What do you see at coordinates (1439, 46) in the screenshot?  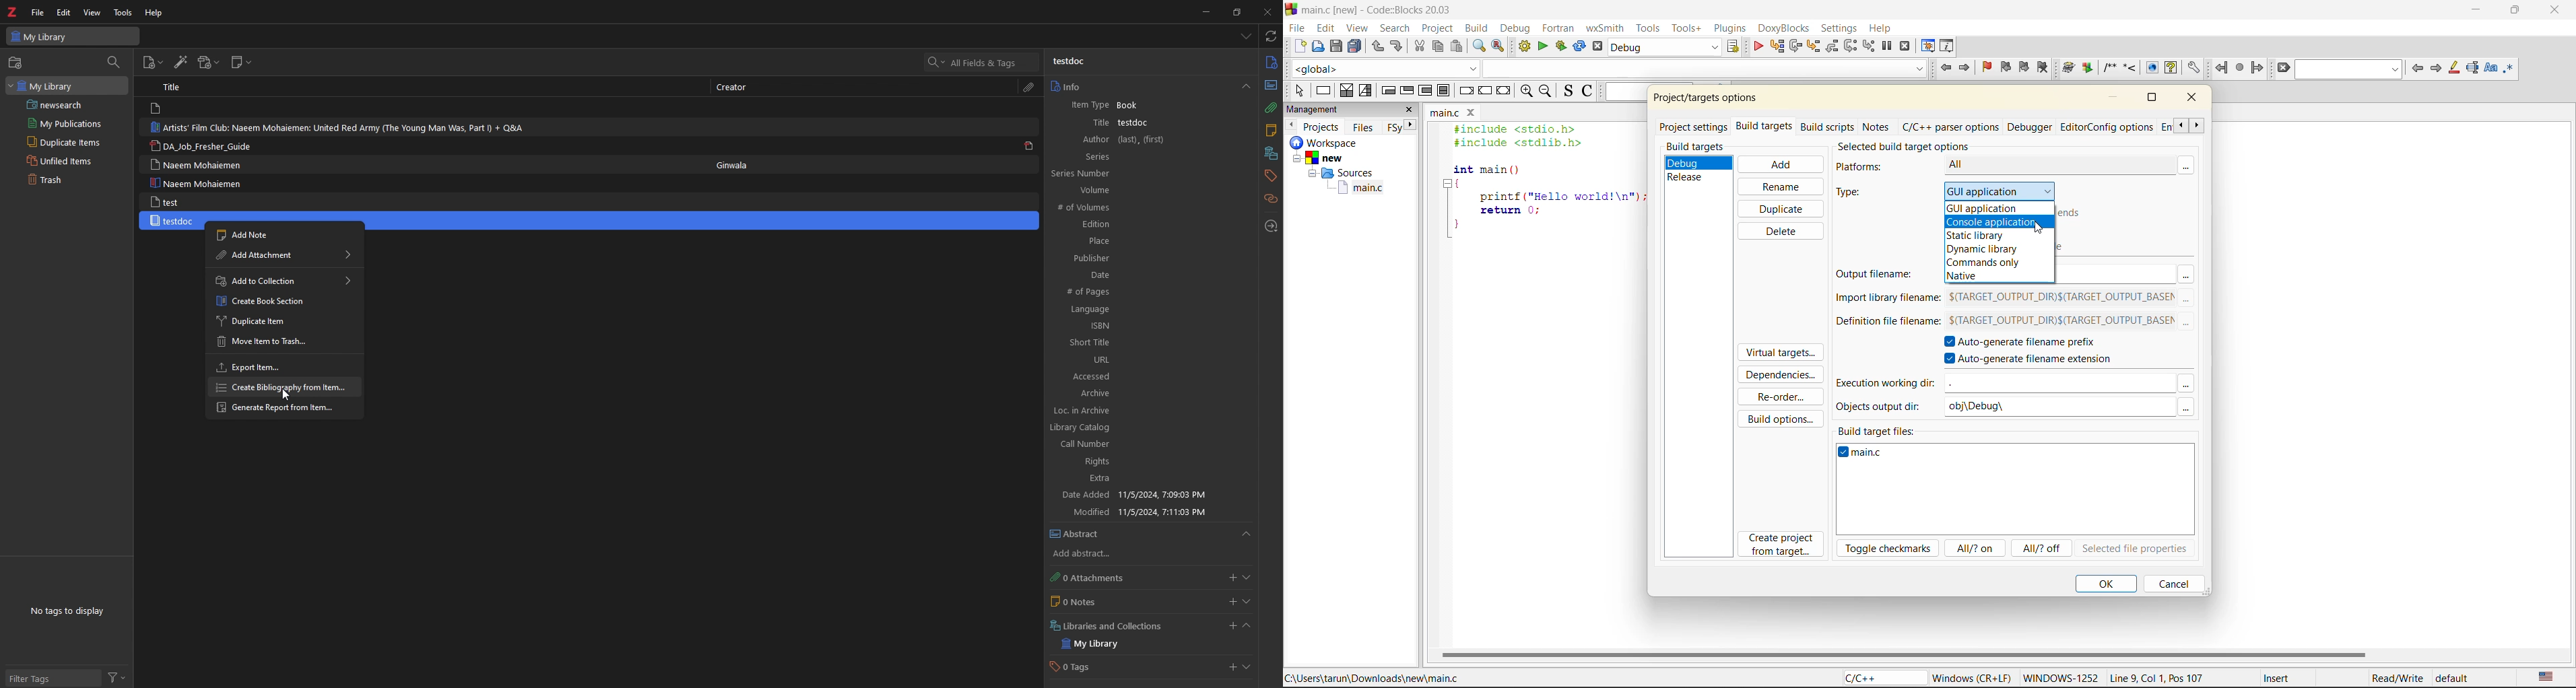 I see `copy` at bounding box center [1439, 46].